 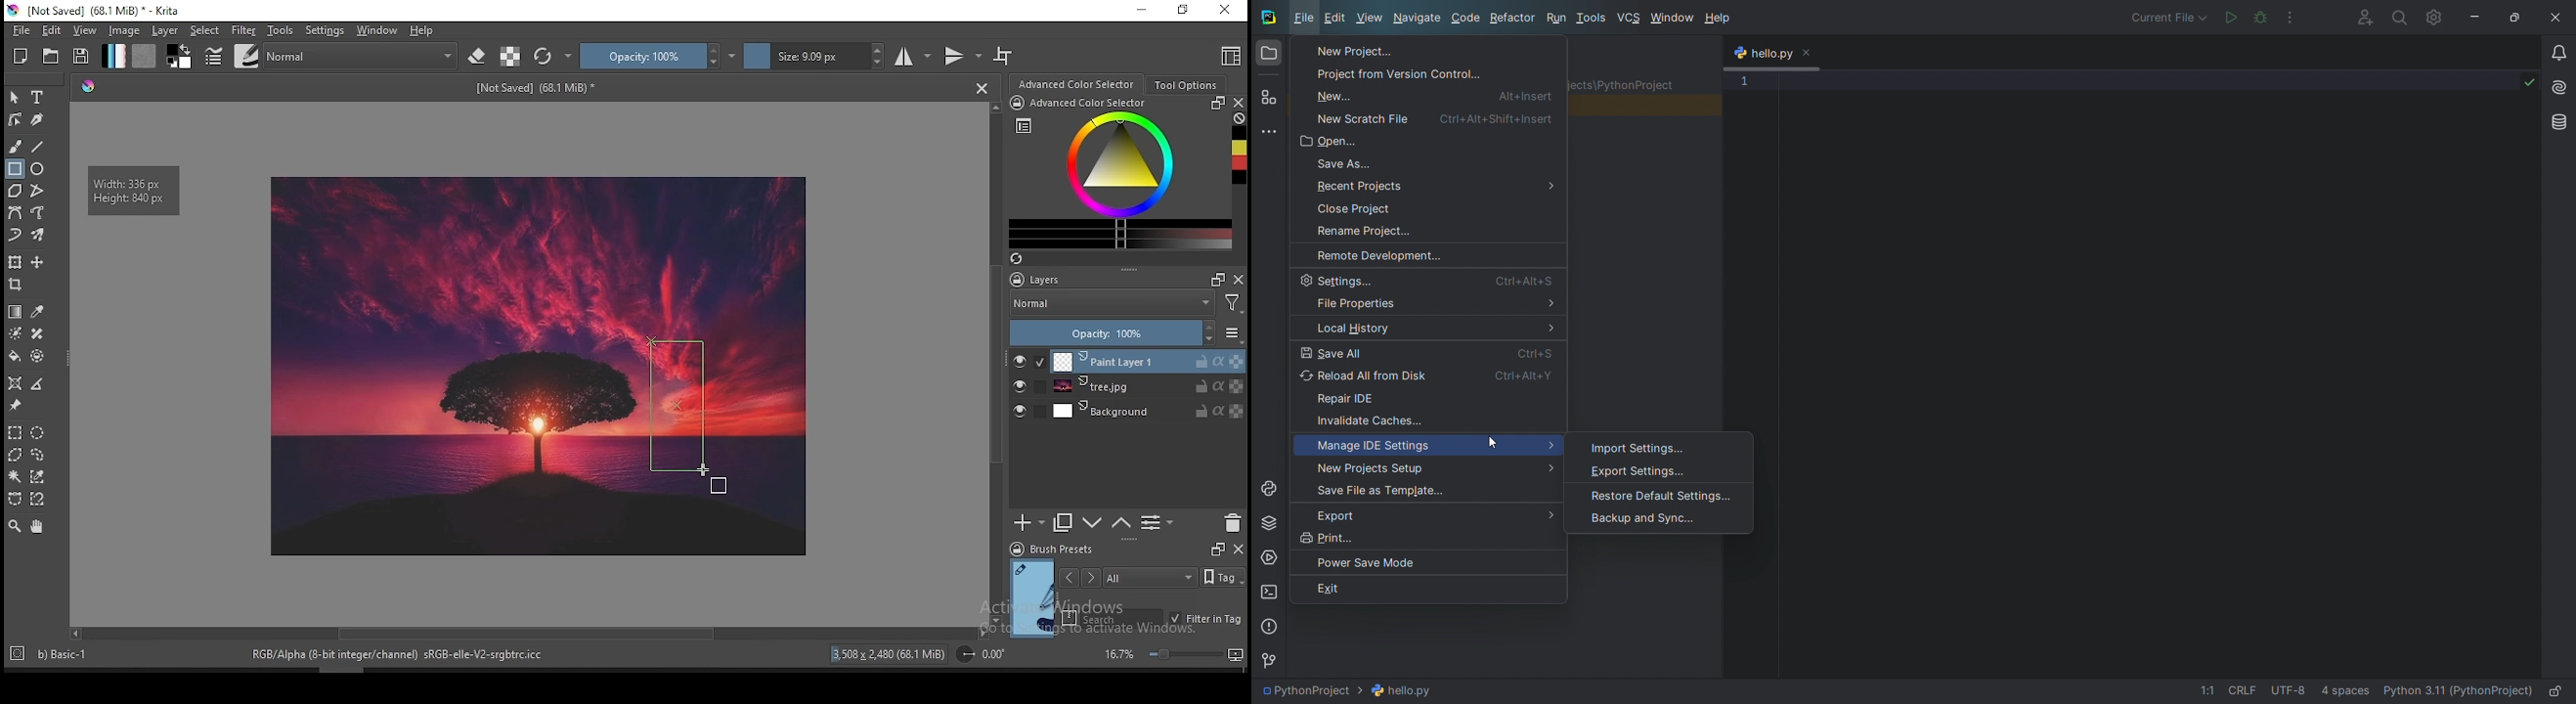 I want to click on setup, so click(x=1427, y=467).